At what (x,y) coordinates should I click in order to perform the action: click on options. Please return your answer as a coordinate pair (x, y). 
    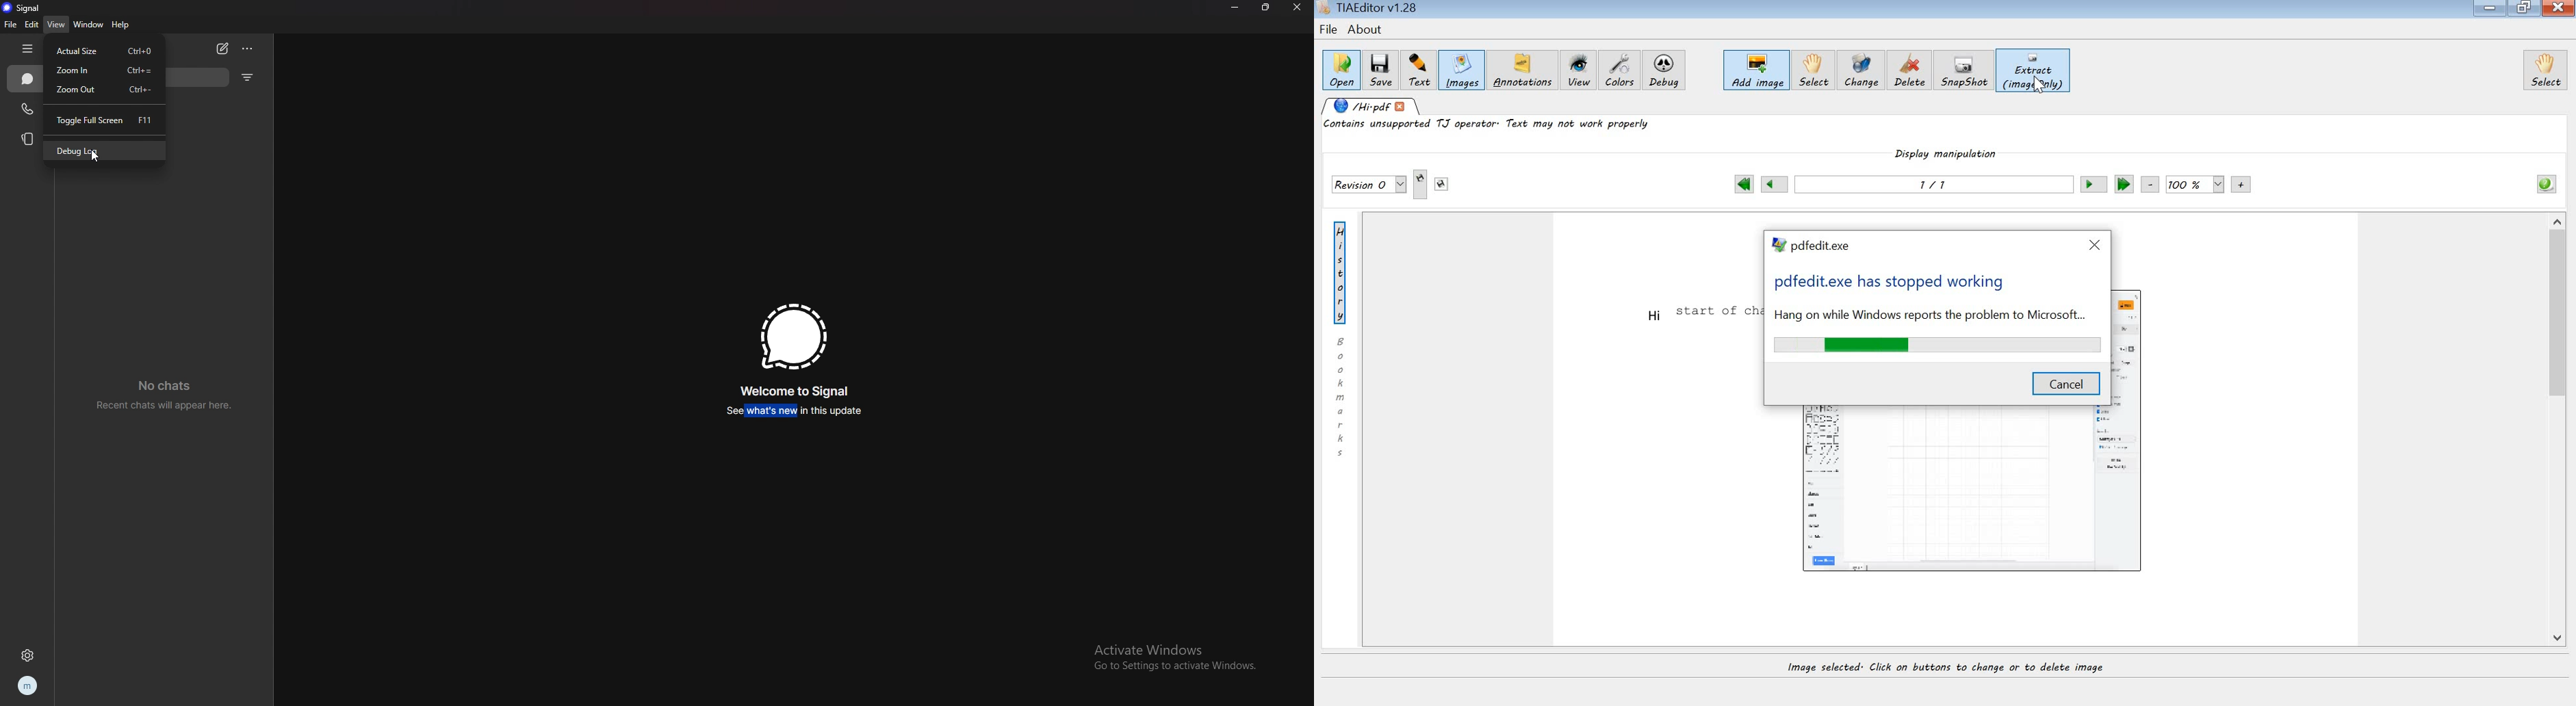
    Looking at the image, I should click on (247, 49).